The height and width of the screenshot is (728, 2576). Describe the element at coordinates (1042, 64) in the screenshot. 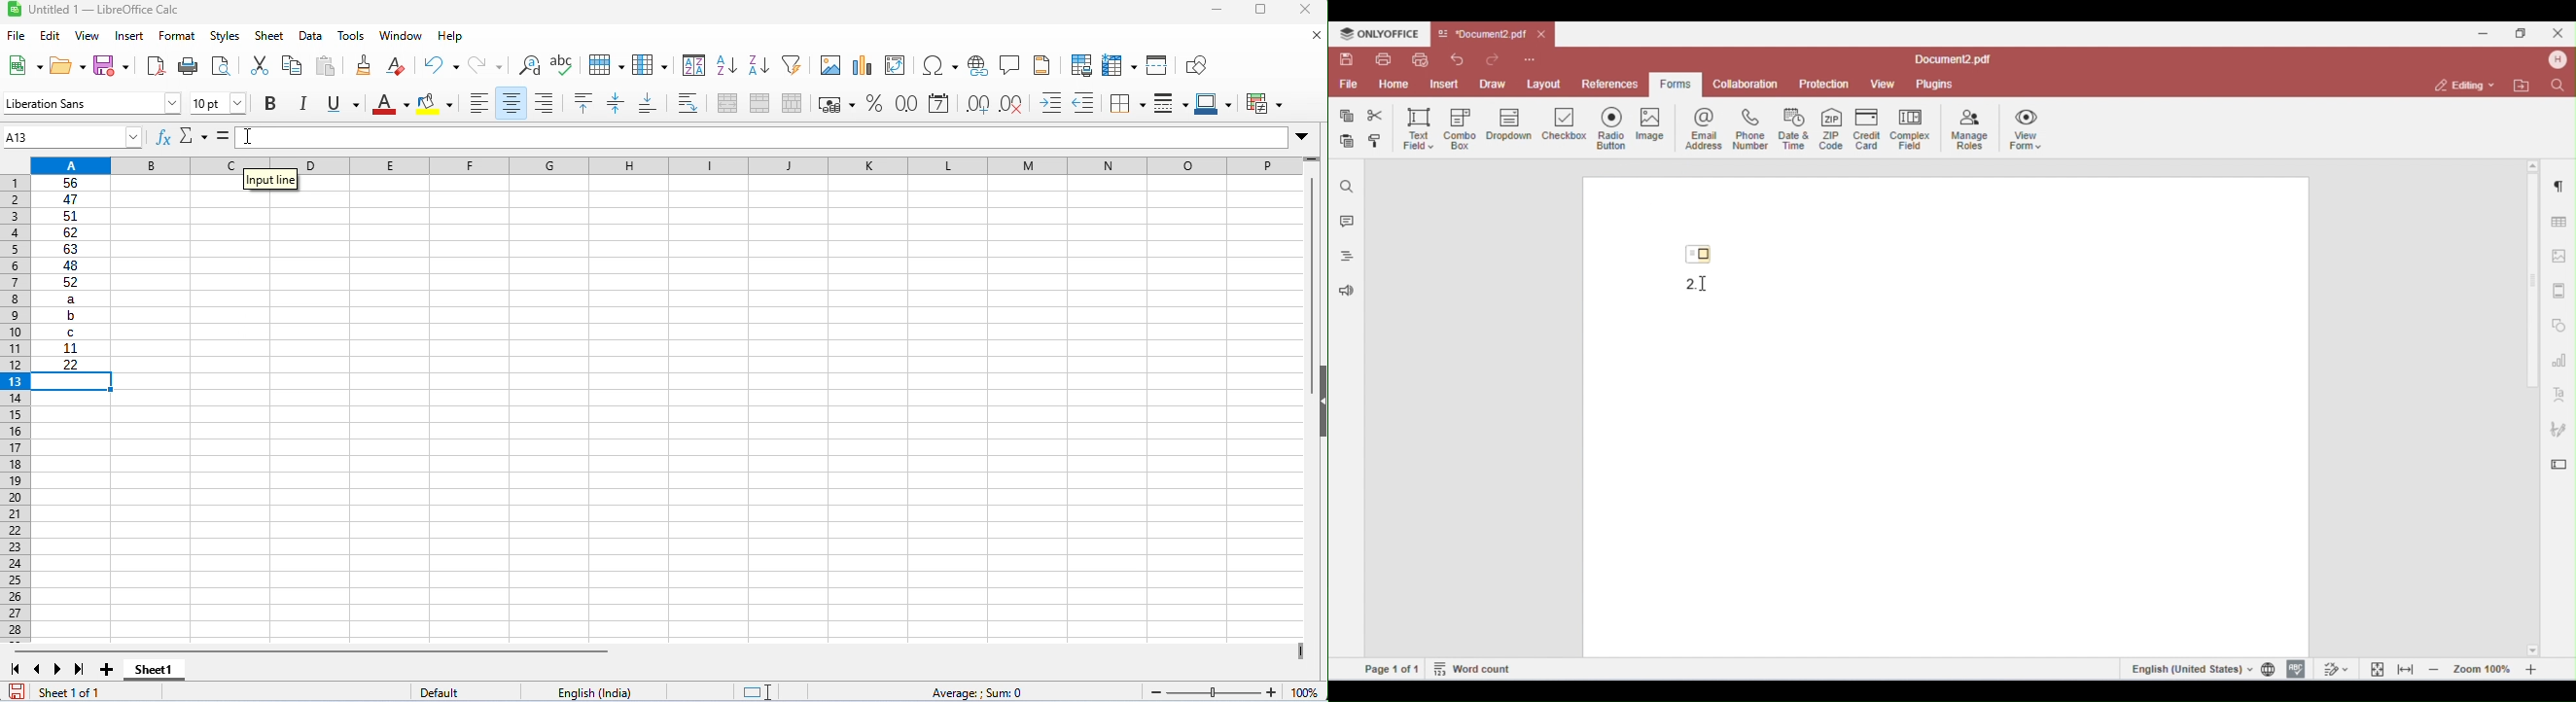

I see `insert header and footer` at that location.